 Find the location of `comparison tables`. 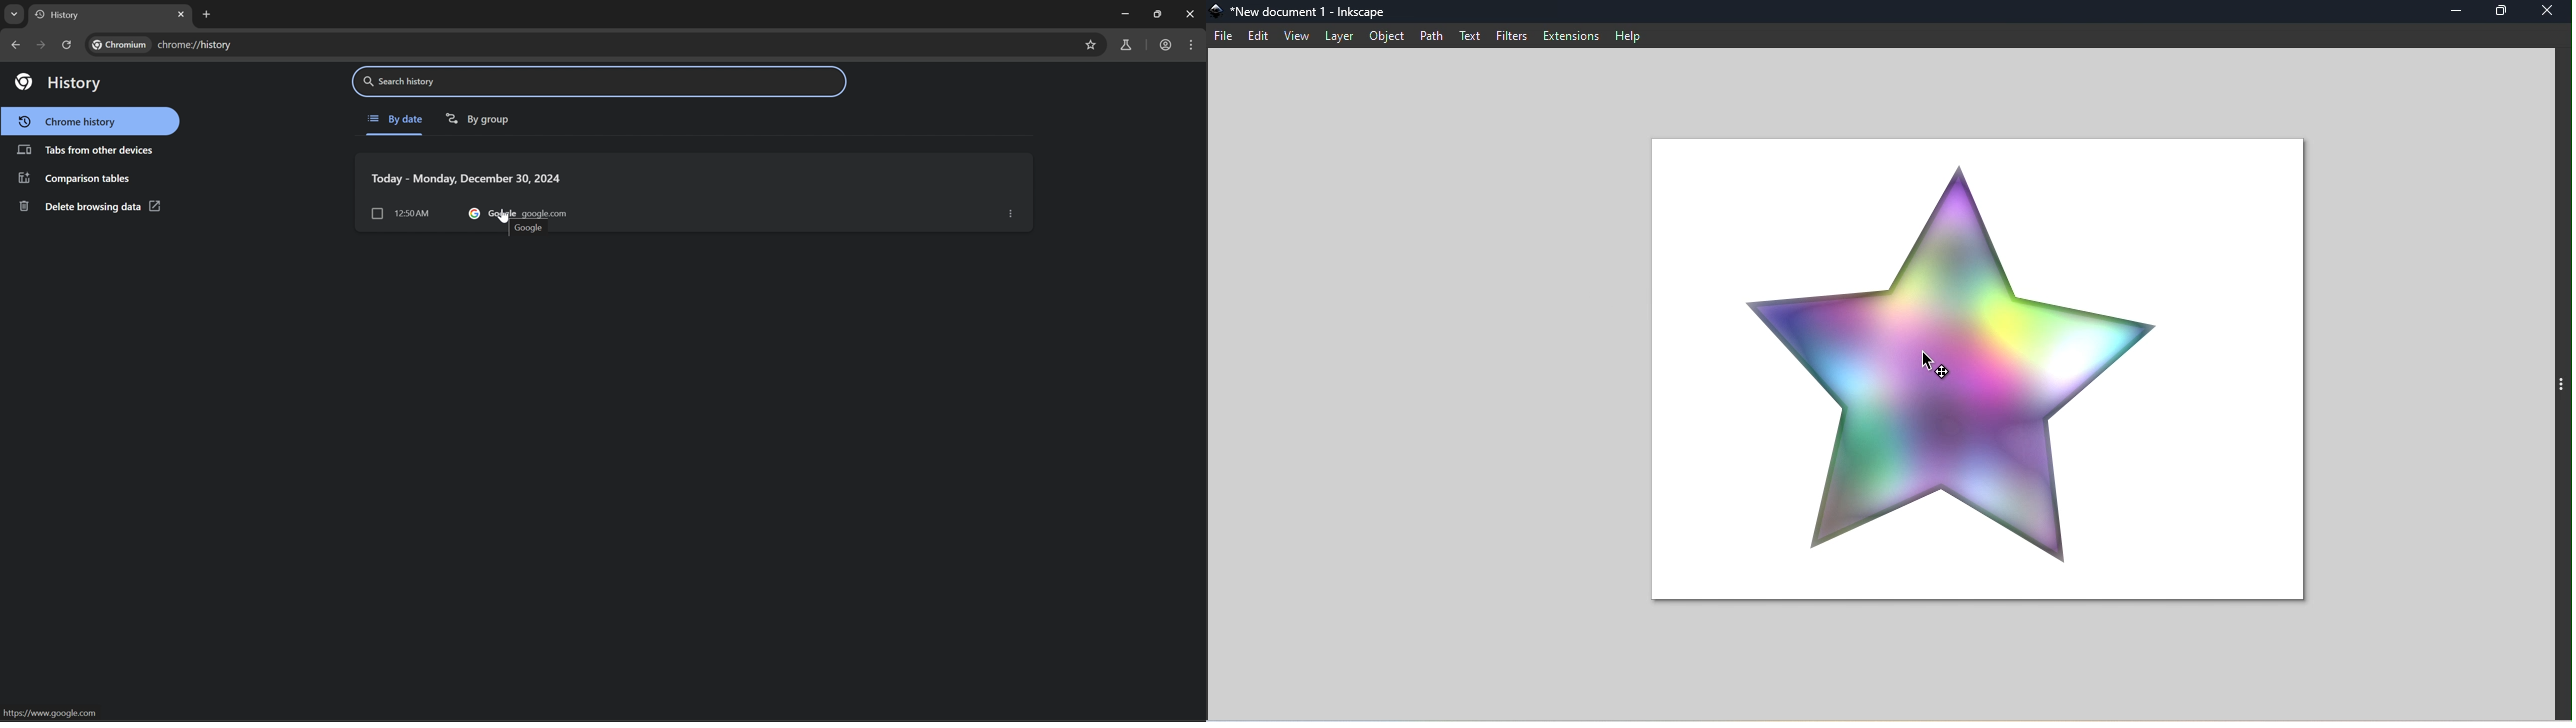

comparison tables is located at coordinates (77, 179).